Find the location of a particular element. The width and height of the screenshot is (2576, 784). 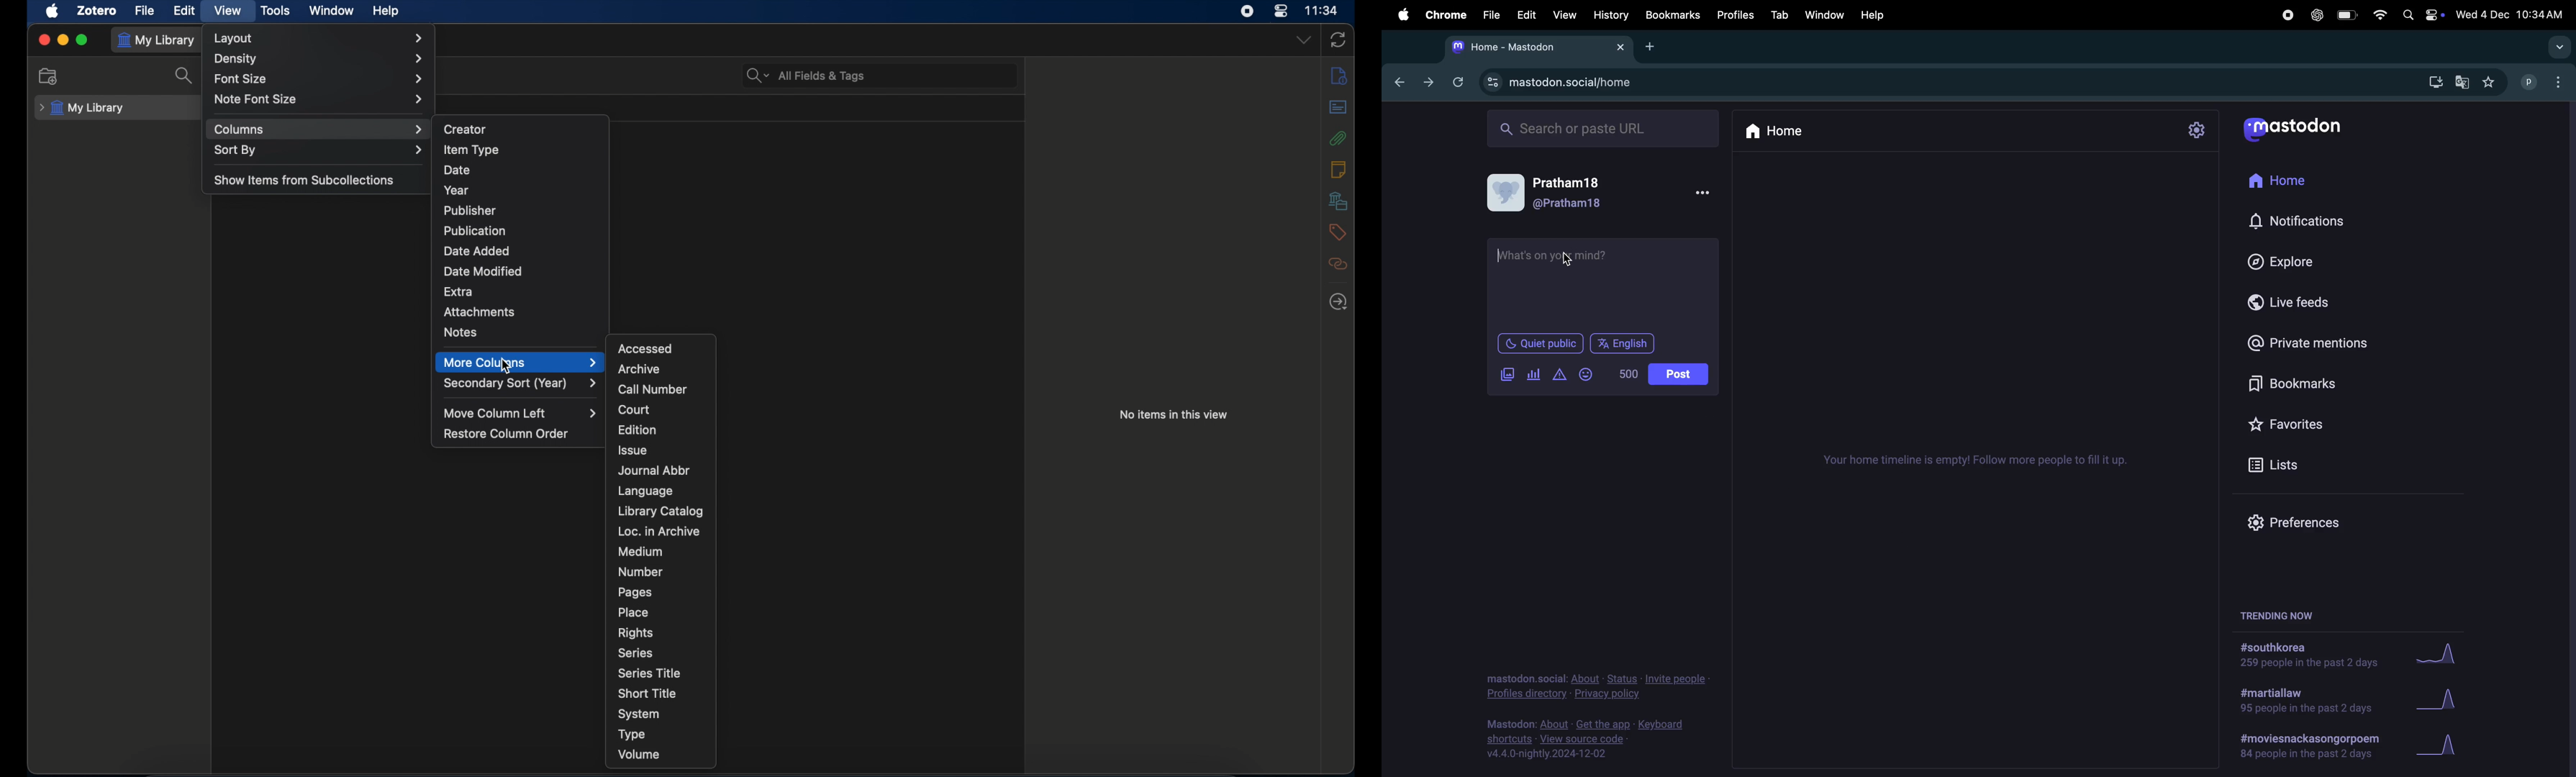

place is located at coordinates (633, 612).